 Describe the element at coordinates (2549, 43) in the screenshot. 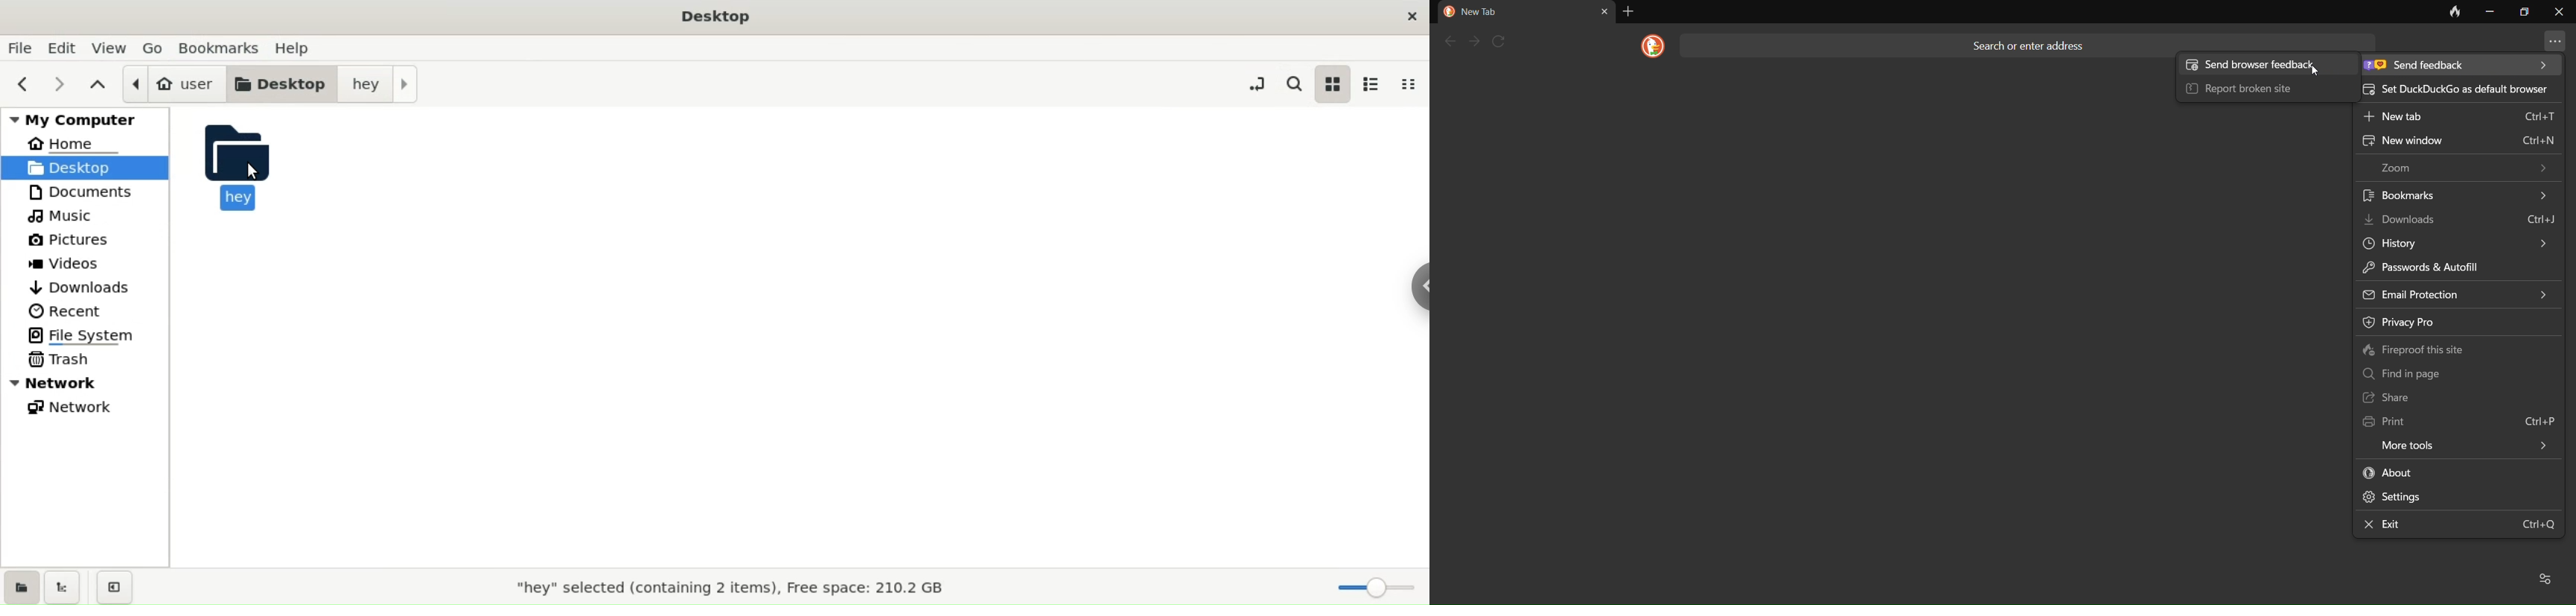

I see `more` at that location.